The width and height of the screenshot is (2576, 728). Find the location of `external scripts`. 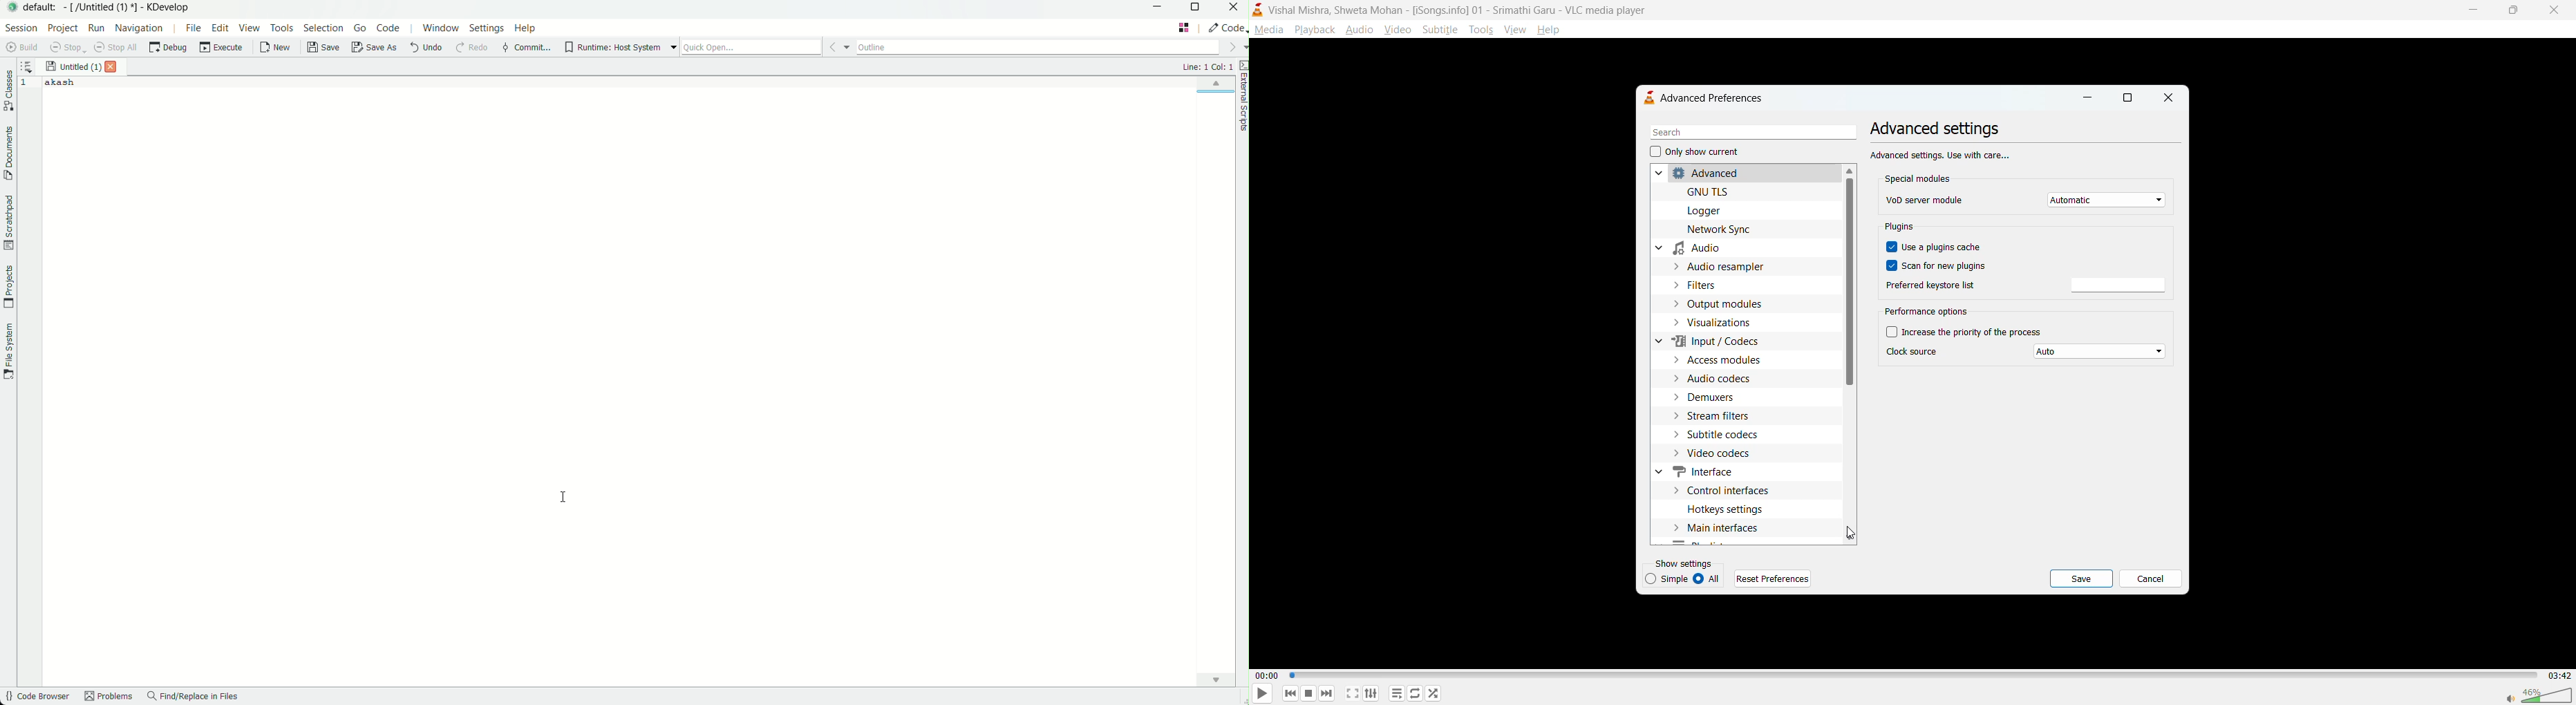

external scripts is located at coordinates (1242, 98).